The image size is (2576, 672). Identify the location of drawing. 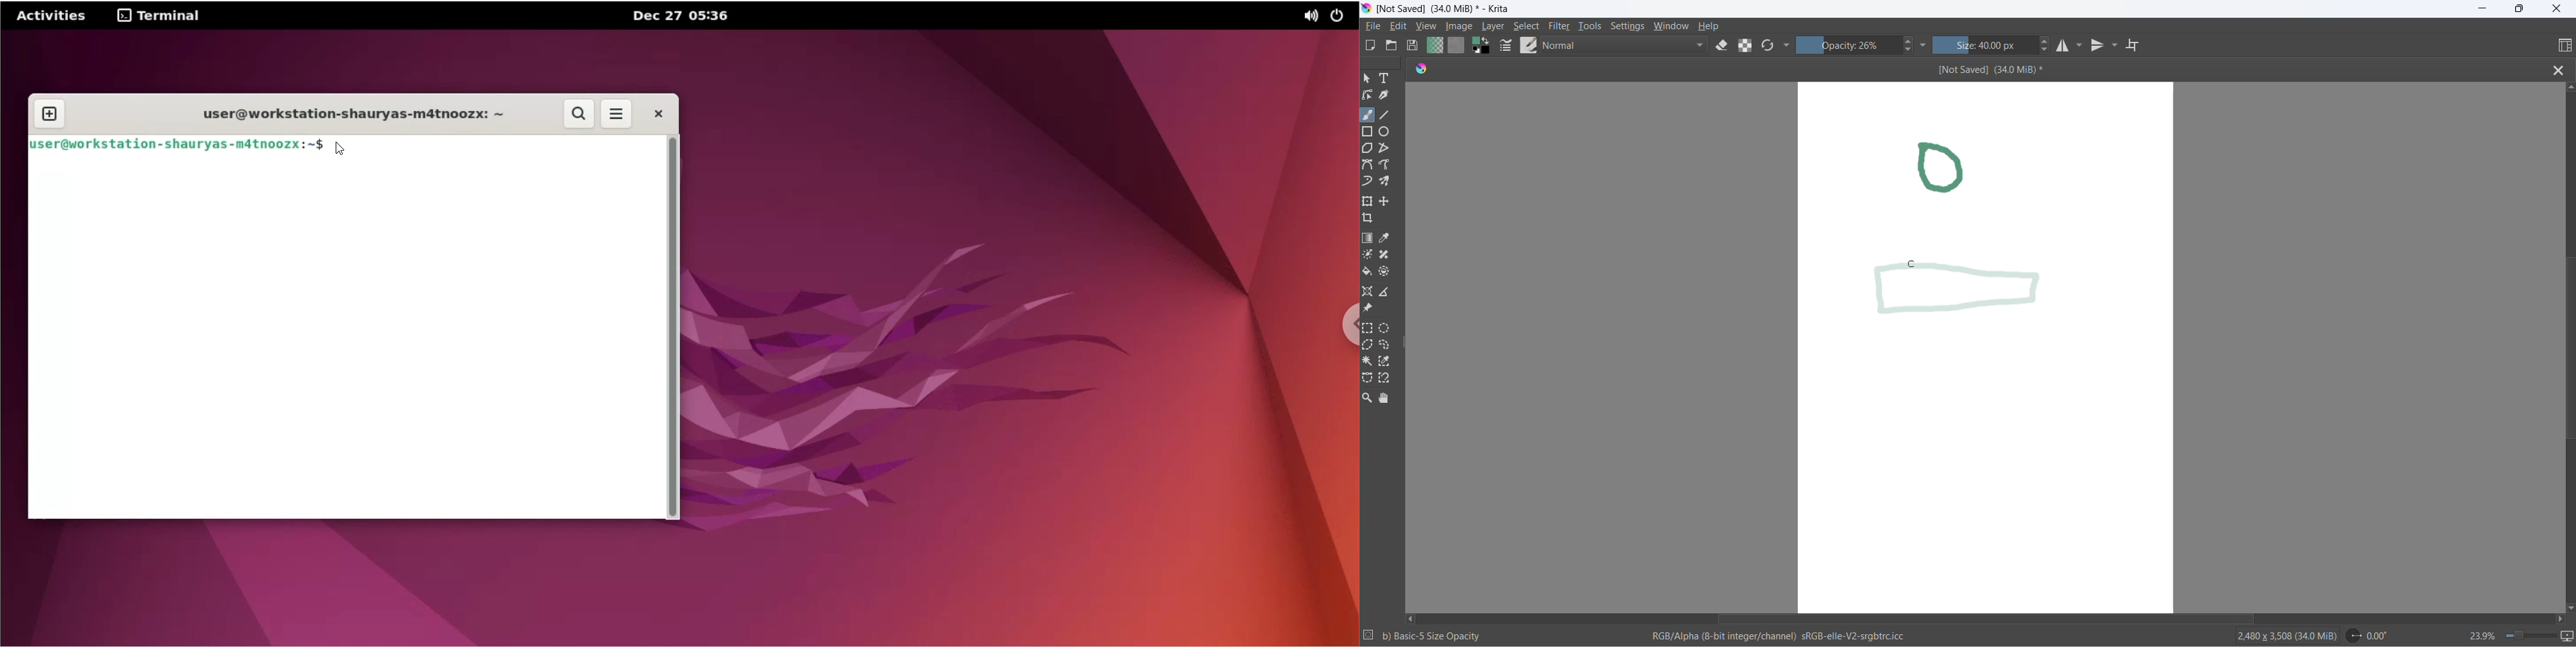
(1953, 169).